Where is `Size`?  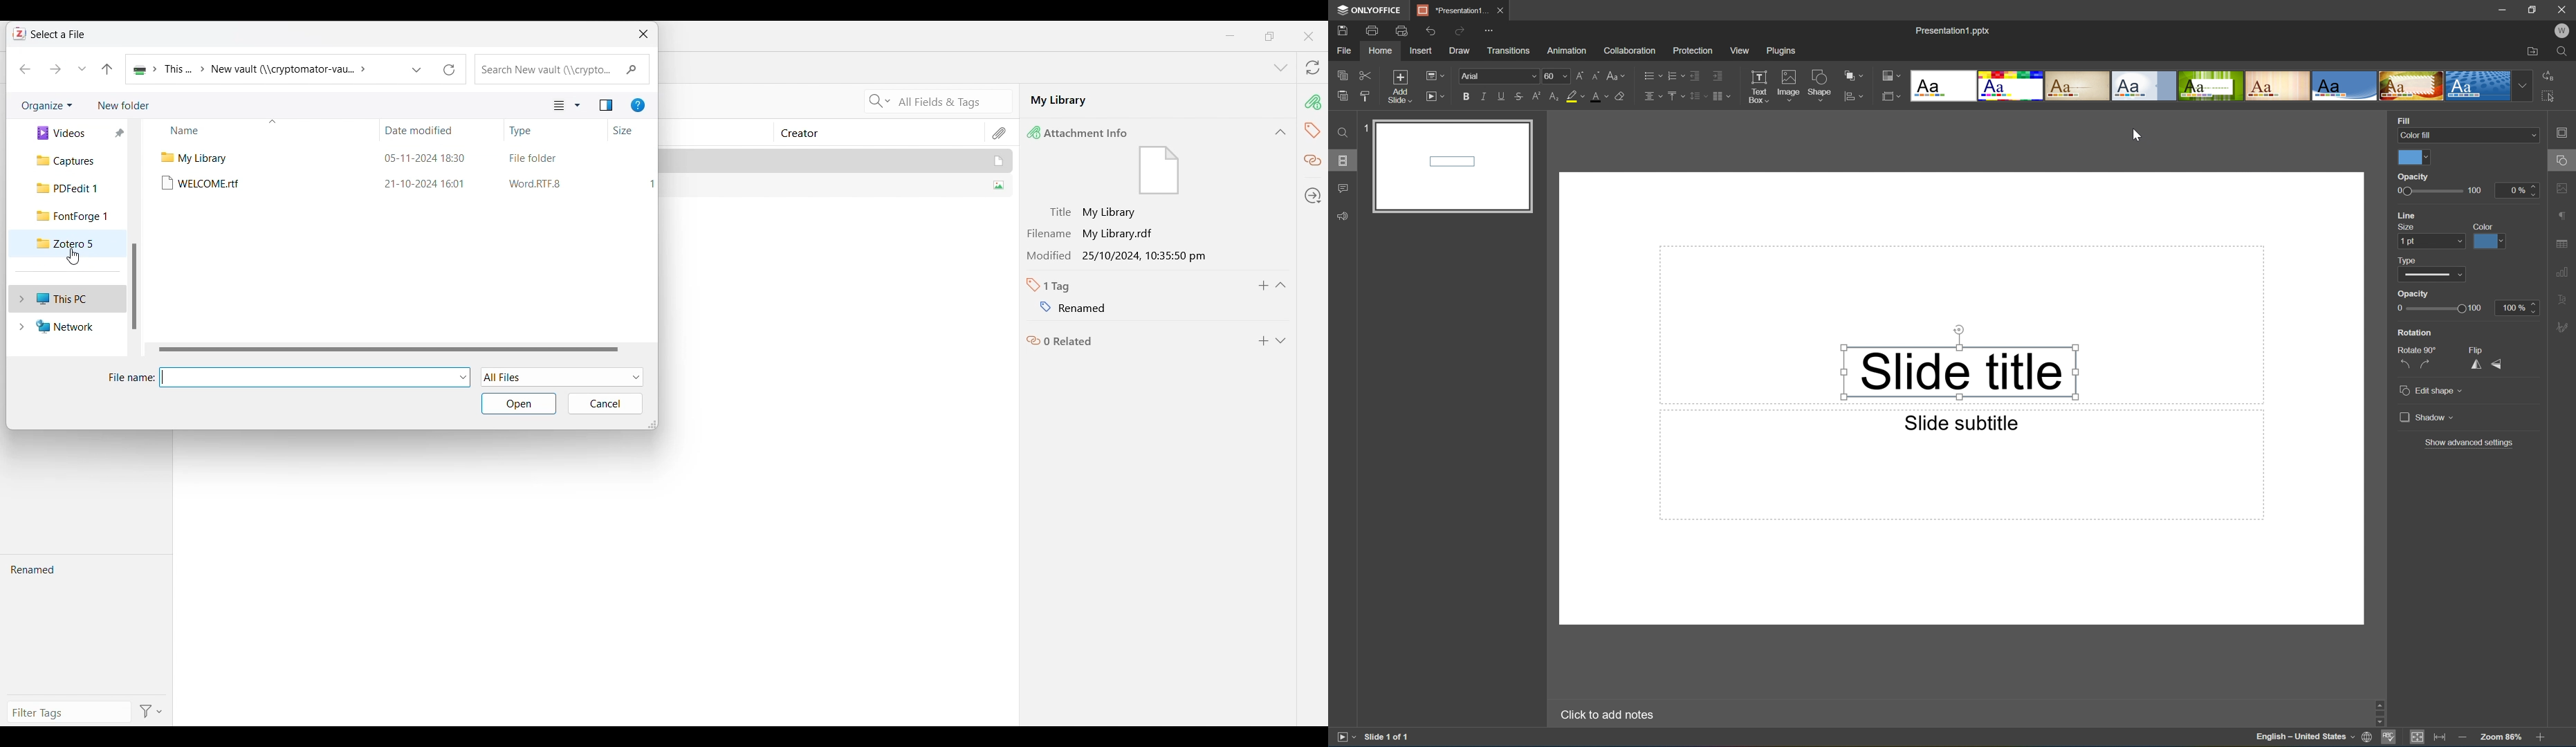
Size is located at coordinates (2406, 227).